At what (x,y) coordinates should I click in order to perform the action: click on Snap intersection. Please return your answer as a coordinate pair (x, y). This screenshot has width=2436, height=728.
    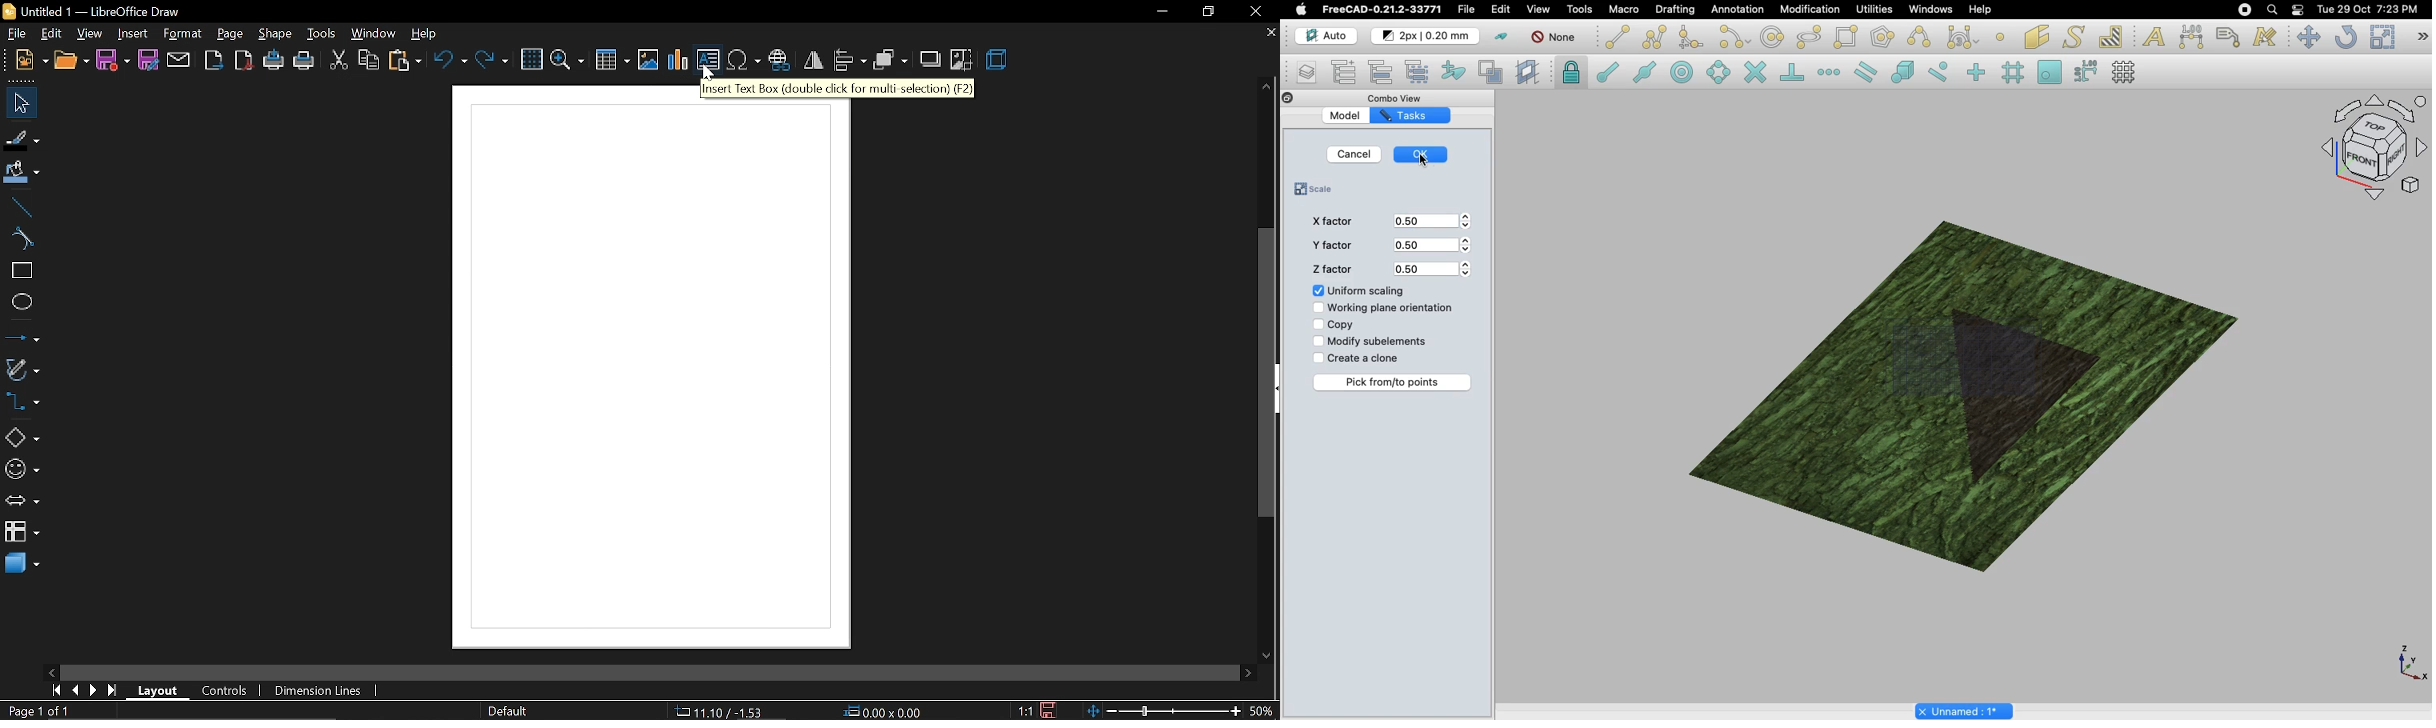
    Looking at the image, I should click on (1754, 70).